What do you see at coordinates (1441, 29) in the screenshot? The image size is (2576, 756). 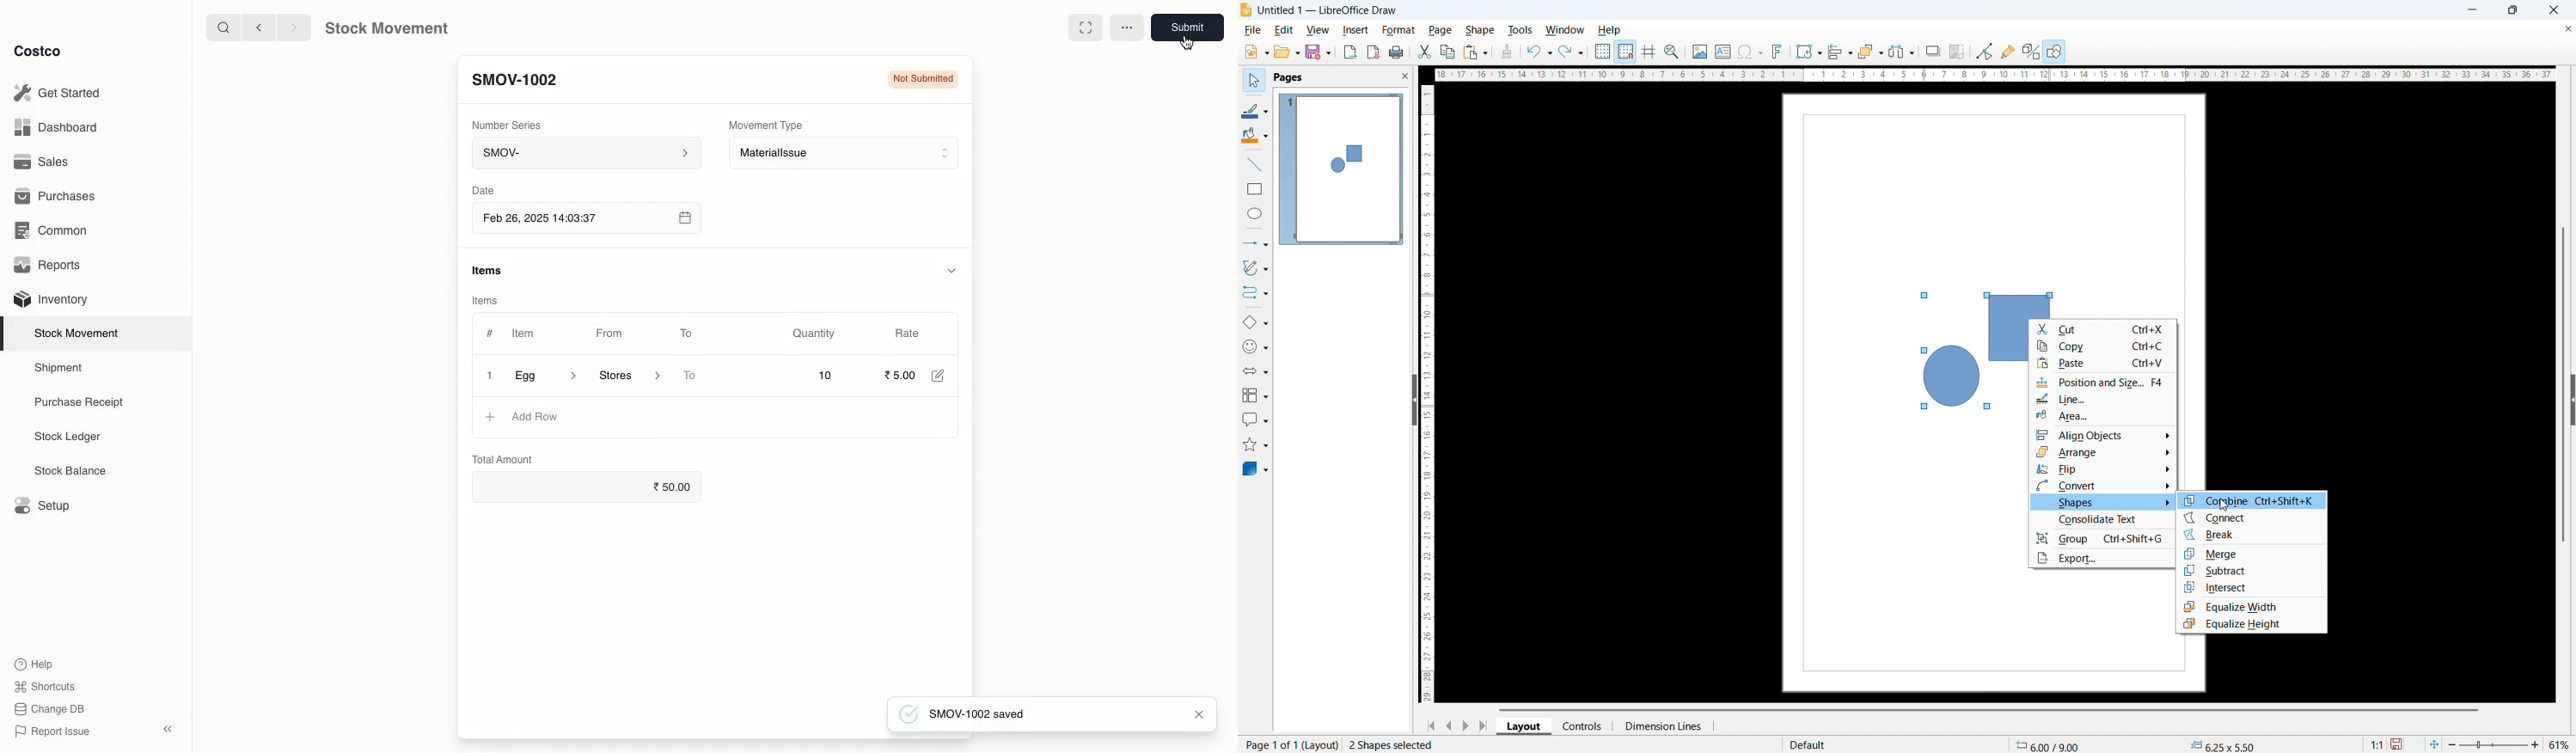 I see `page` at bounding box center [1441, 29].